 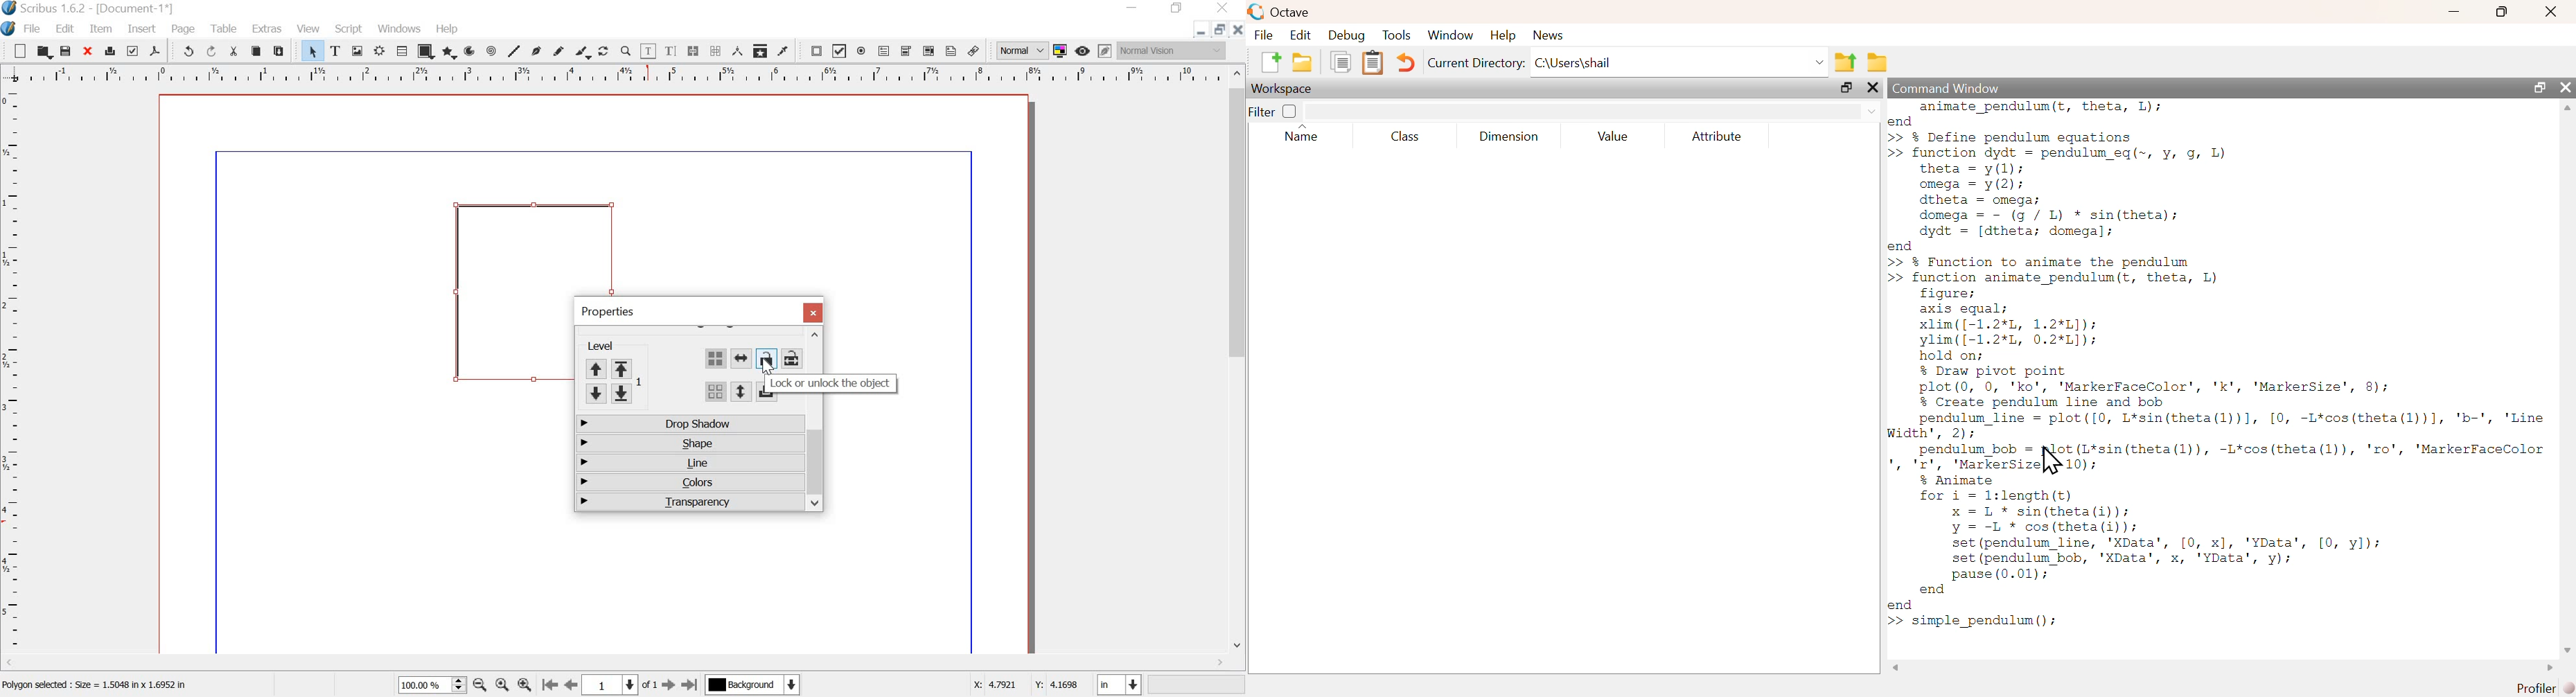 What do you see at coordinates (1345, 36) in the screenshot?
I see `Debug` at bounding box center [1345, 36].